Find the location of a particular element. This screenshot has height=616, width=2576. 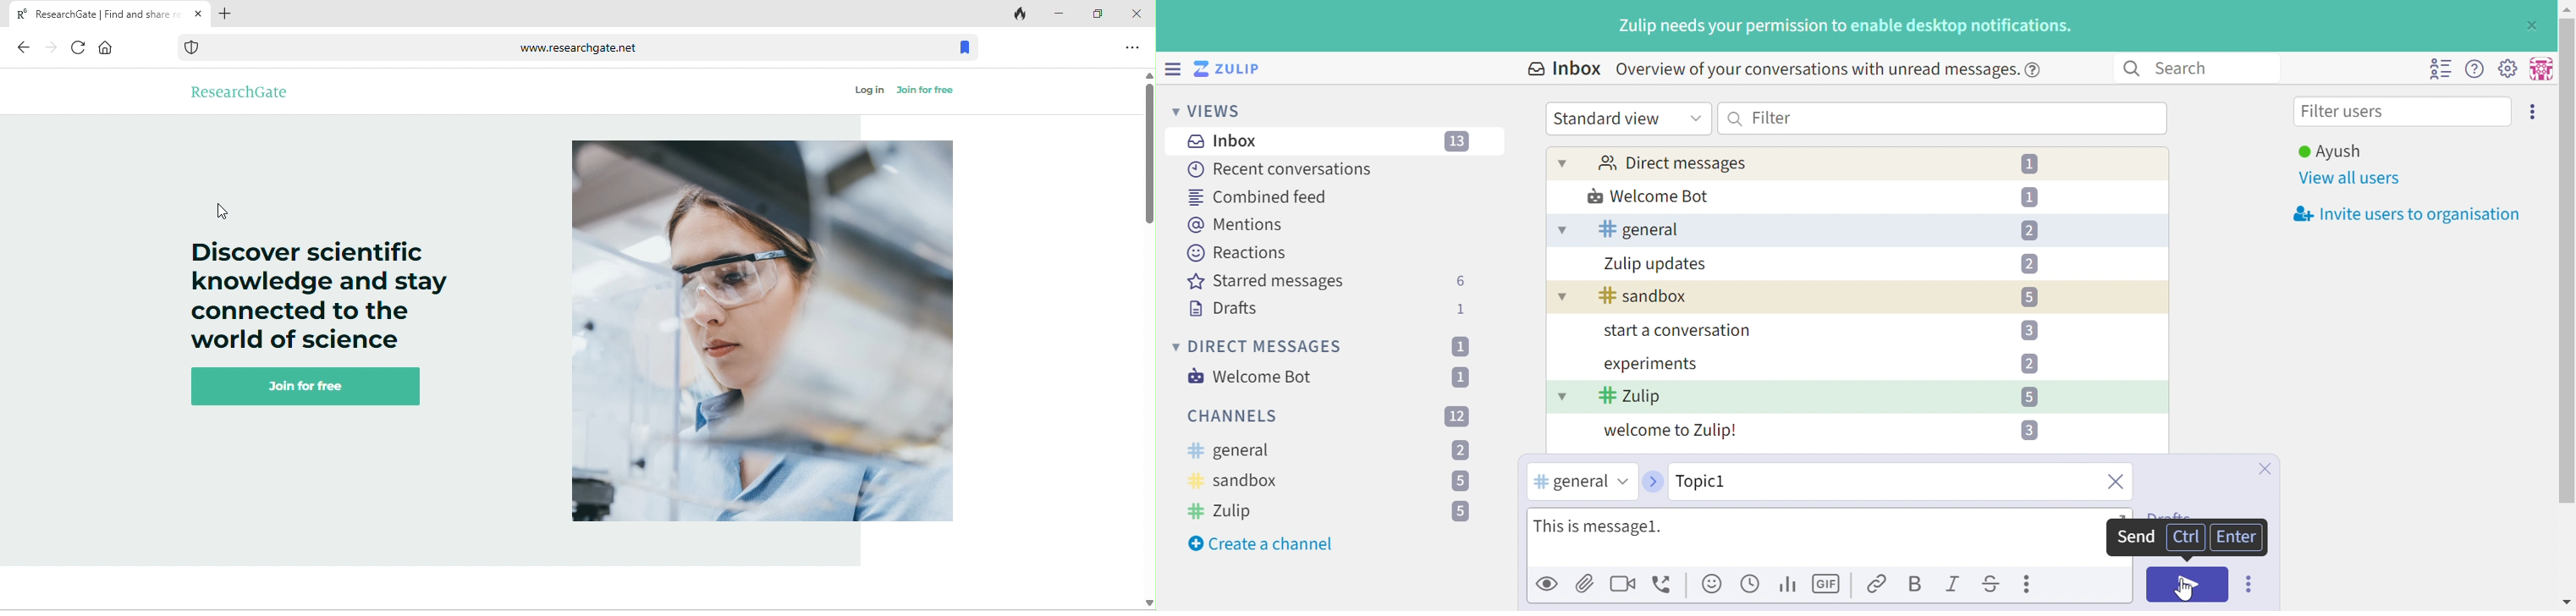

13 is located at coordinates (1459, 142).